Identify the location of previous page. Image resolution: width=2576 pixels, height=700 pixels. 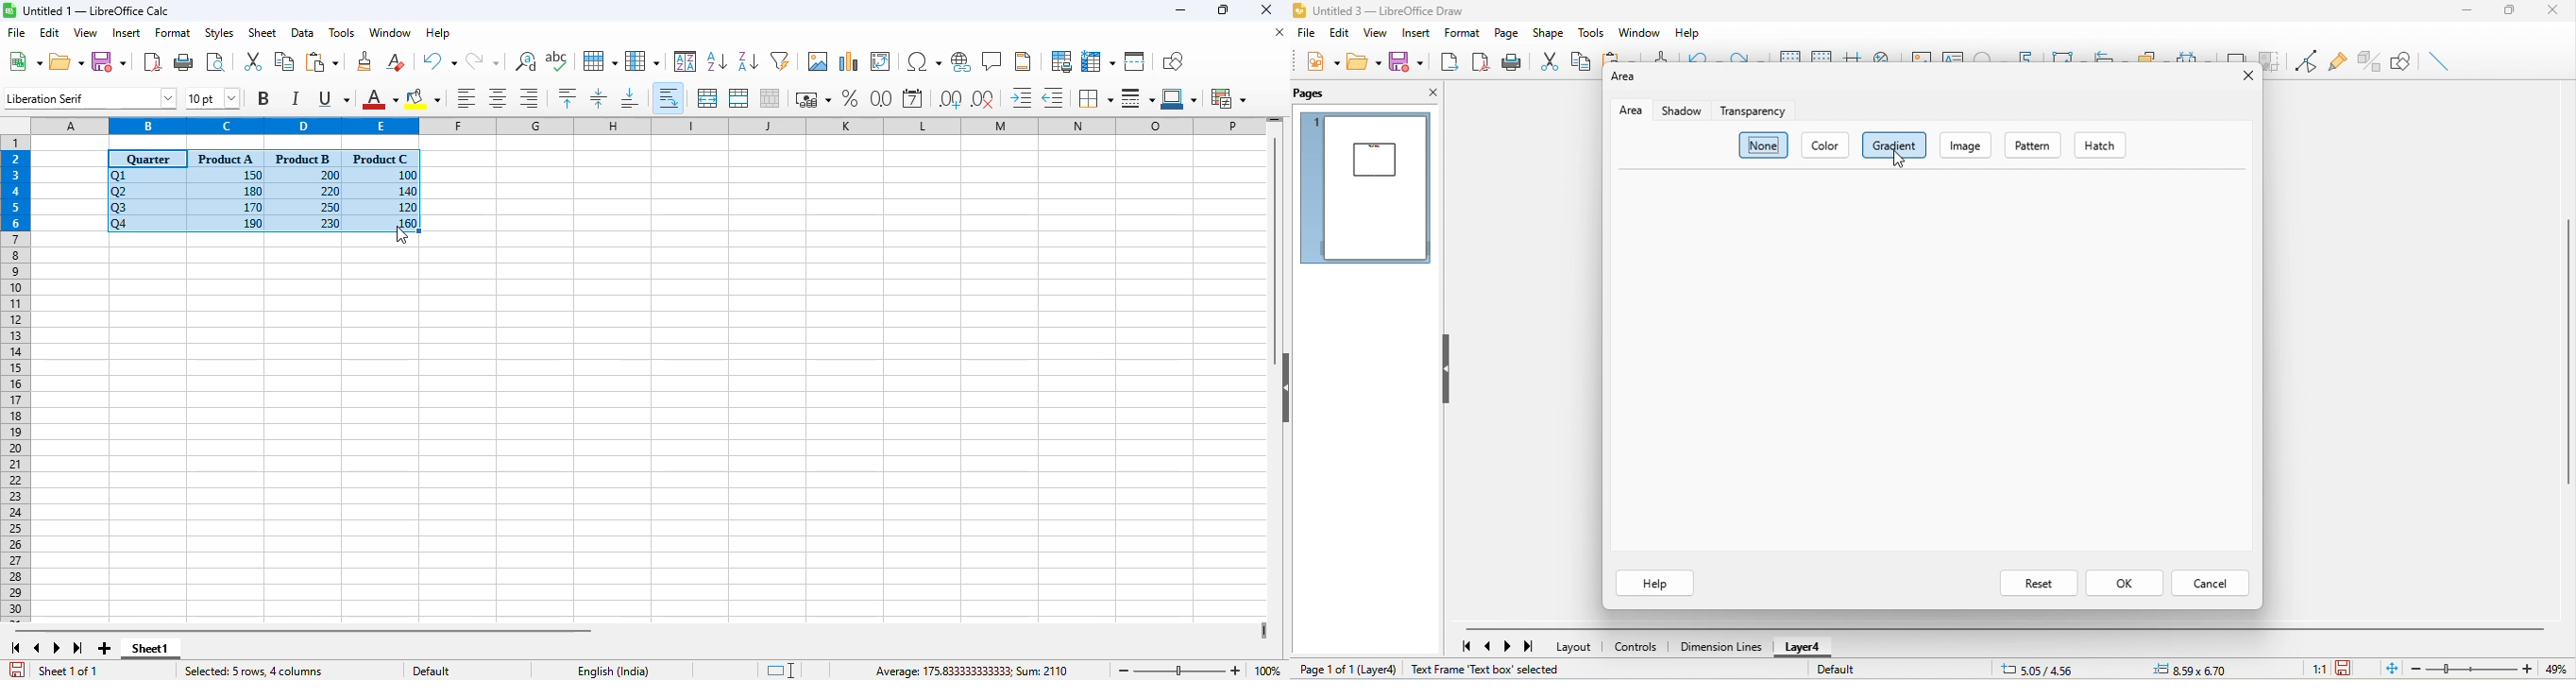
(1490, 647).